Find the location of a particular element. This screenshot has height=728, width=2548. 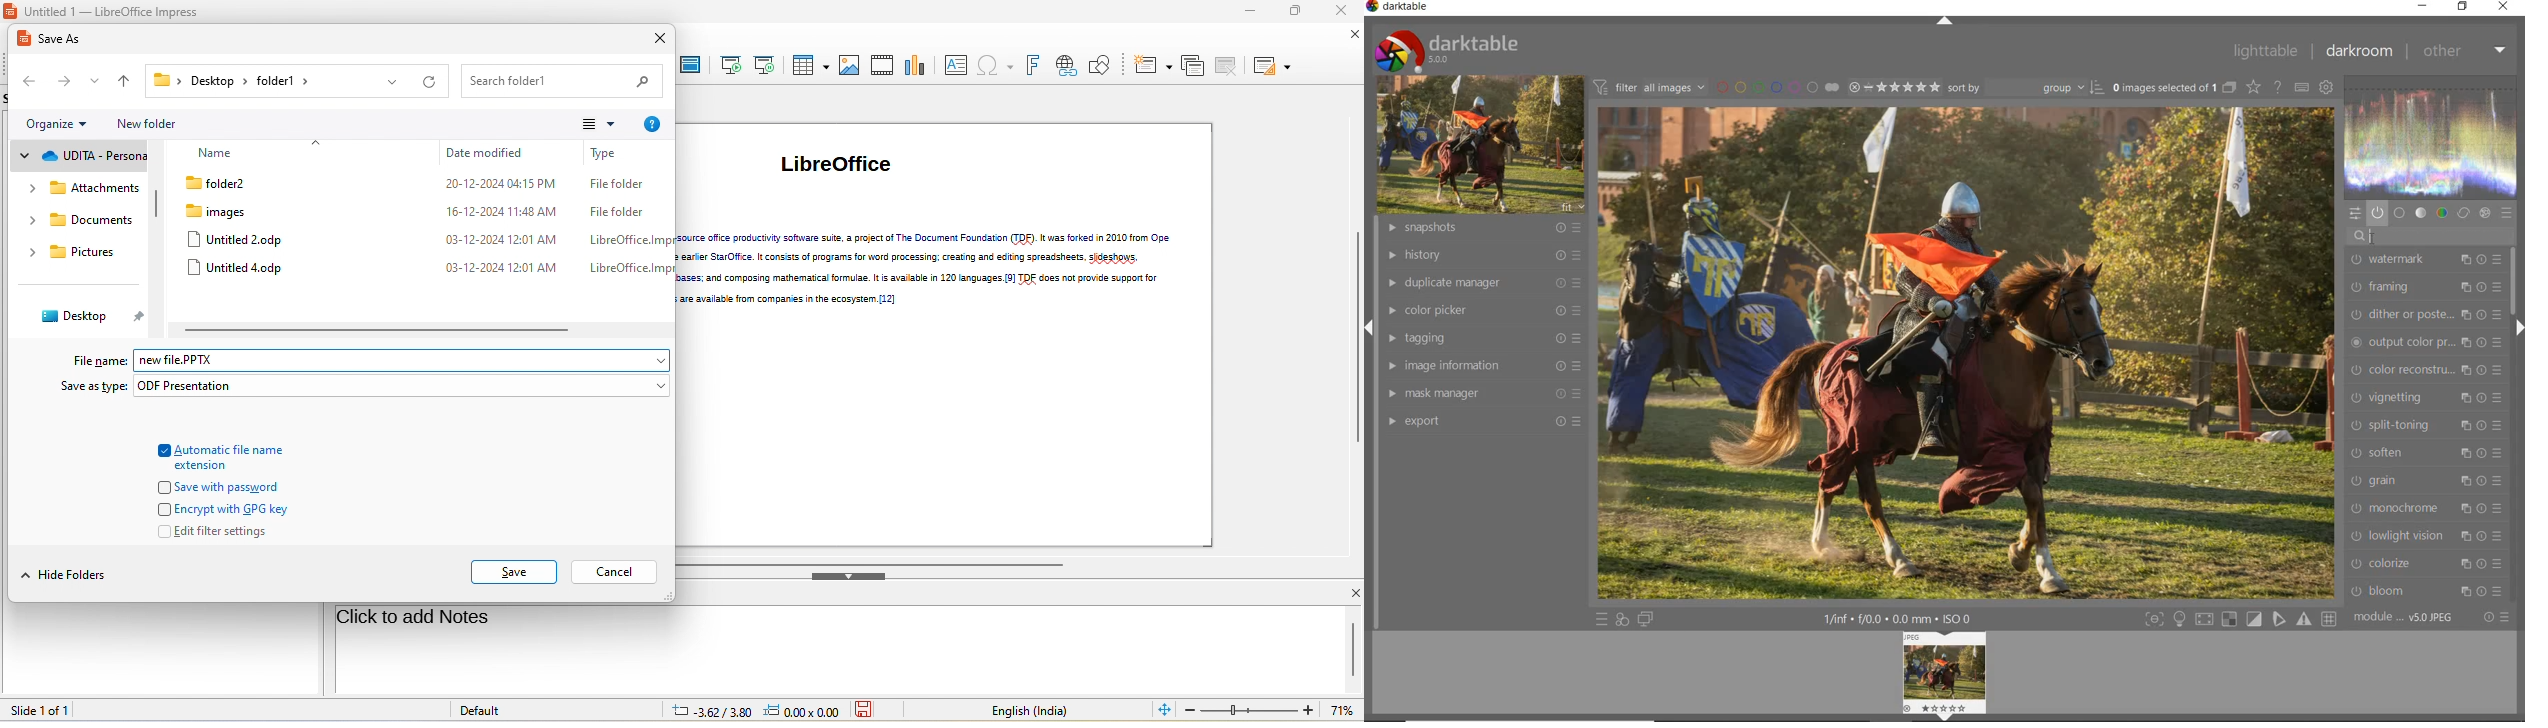

bloom is located at coordinates (2425, 591).